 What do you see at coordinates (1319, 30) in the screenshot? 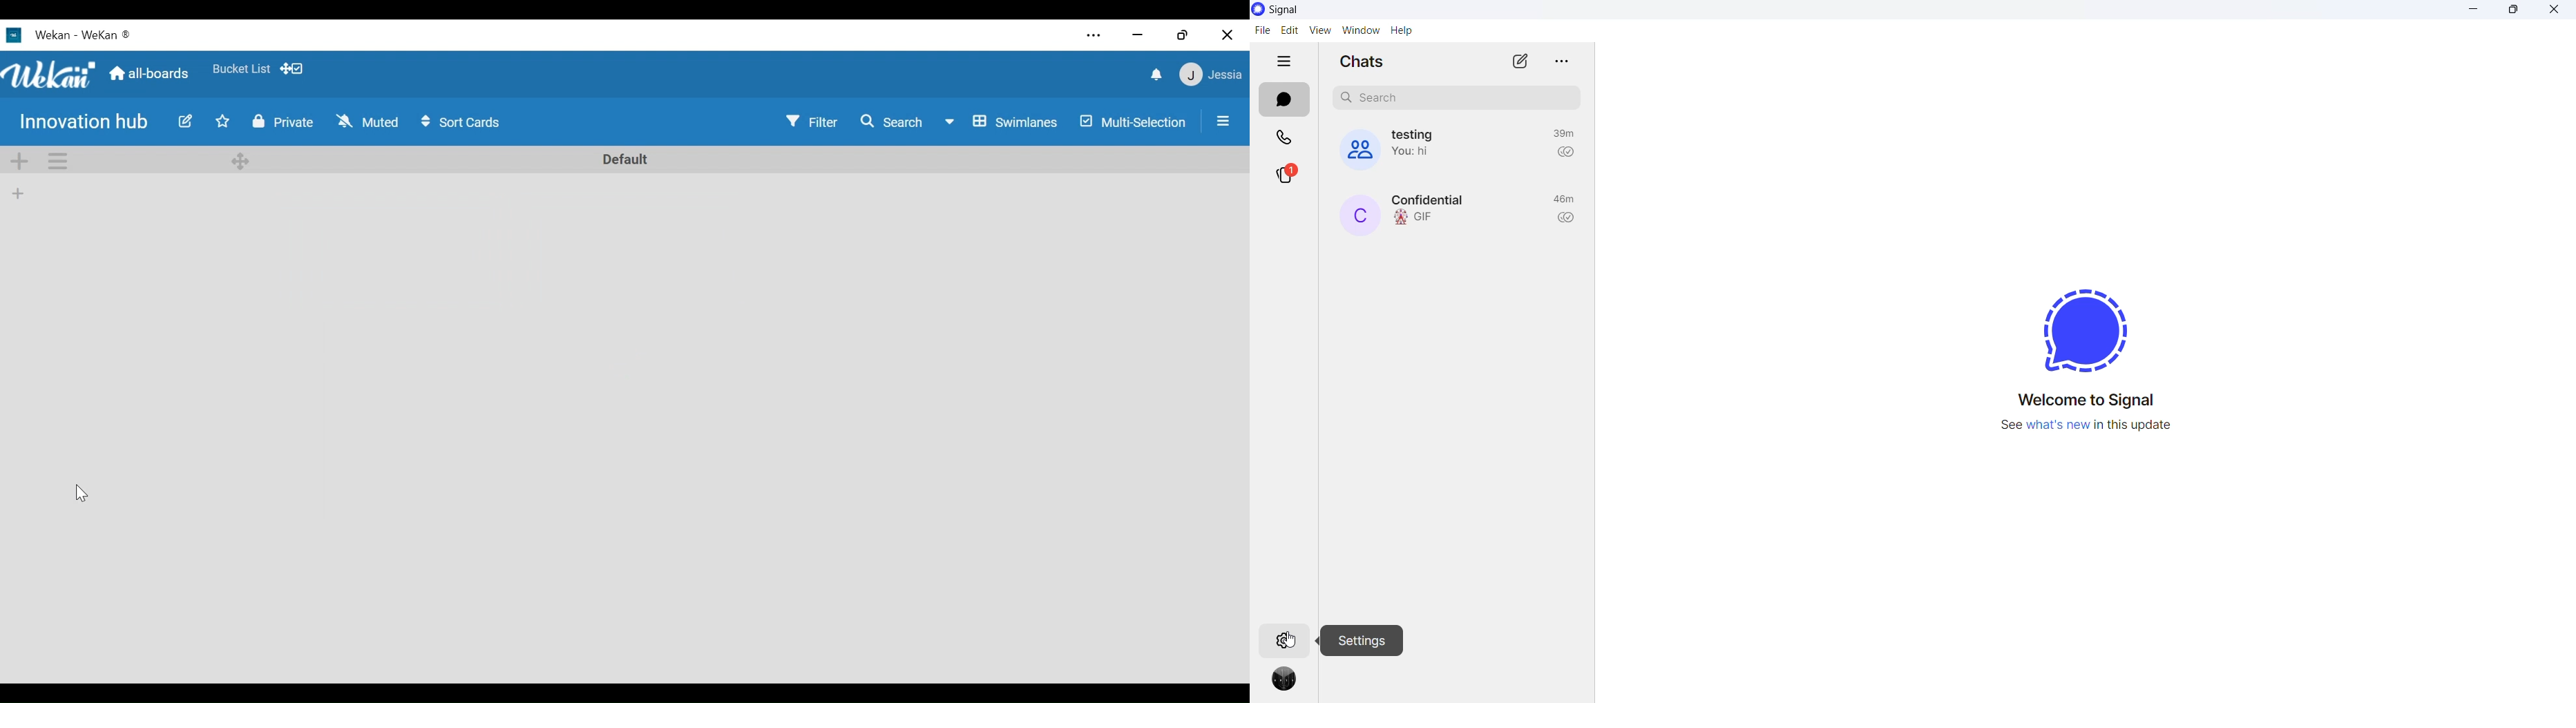
I see `view` at bounding box center [1319, 30].